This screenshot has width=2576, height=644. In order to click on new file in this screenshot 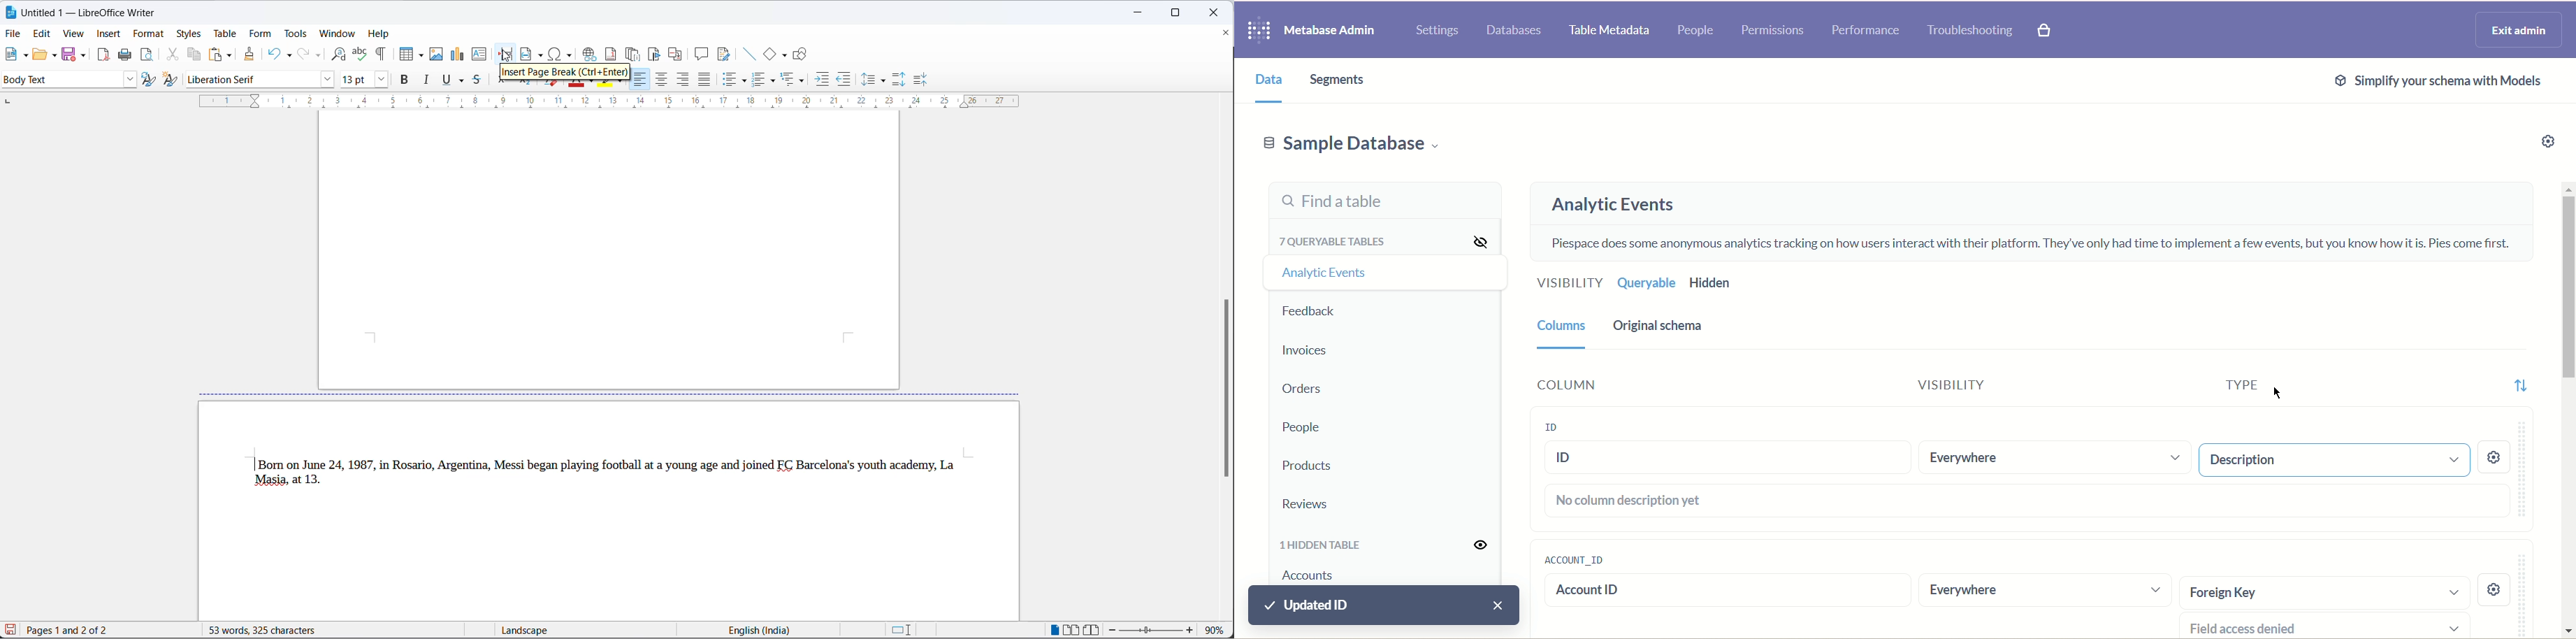, I will do `click(8, 55)`.